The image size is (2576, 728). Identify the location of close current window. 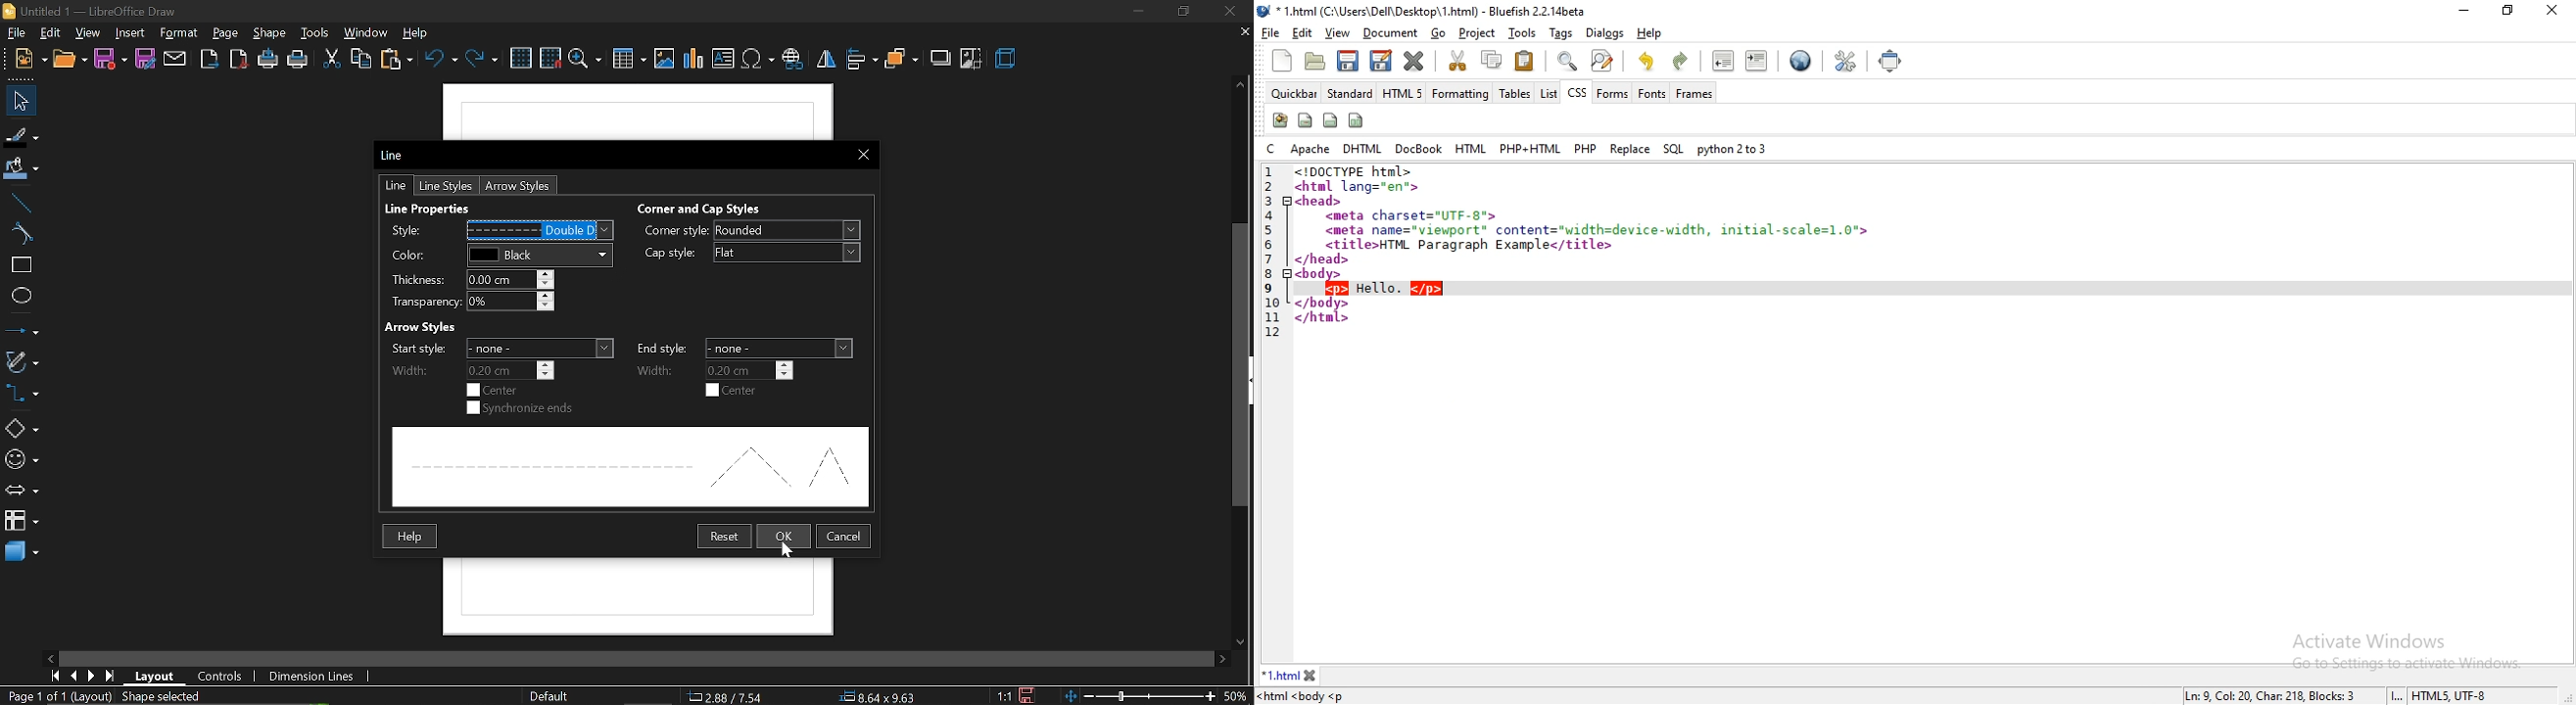
(864, 155).